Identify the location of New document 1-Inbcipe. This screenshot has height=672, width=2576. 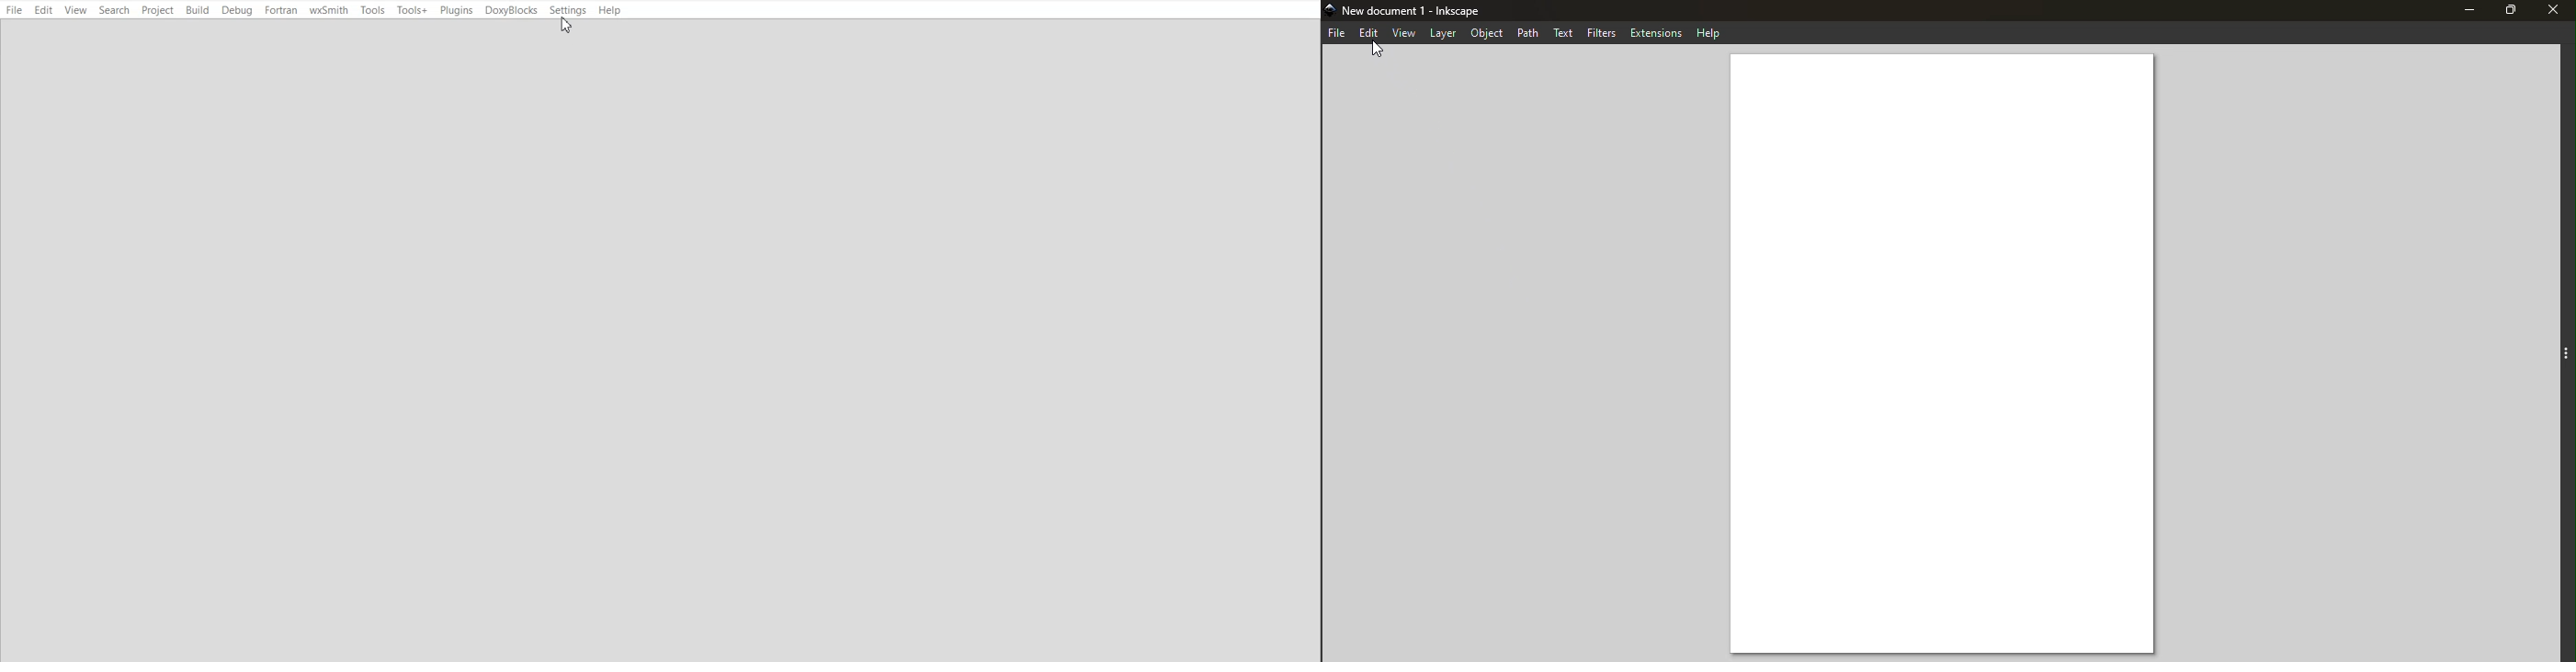
(1416, 10).